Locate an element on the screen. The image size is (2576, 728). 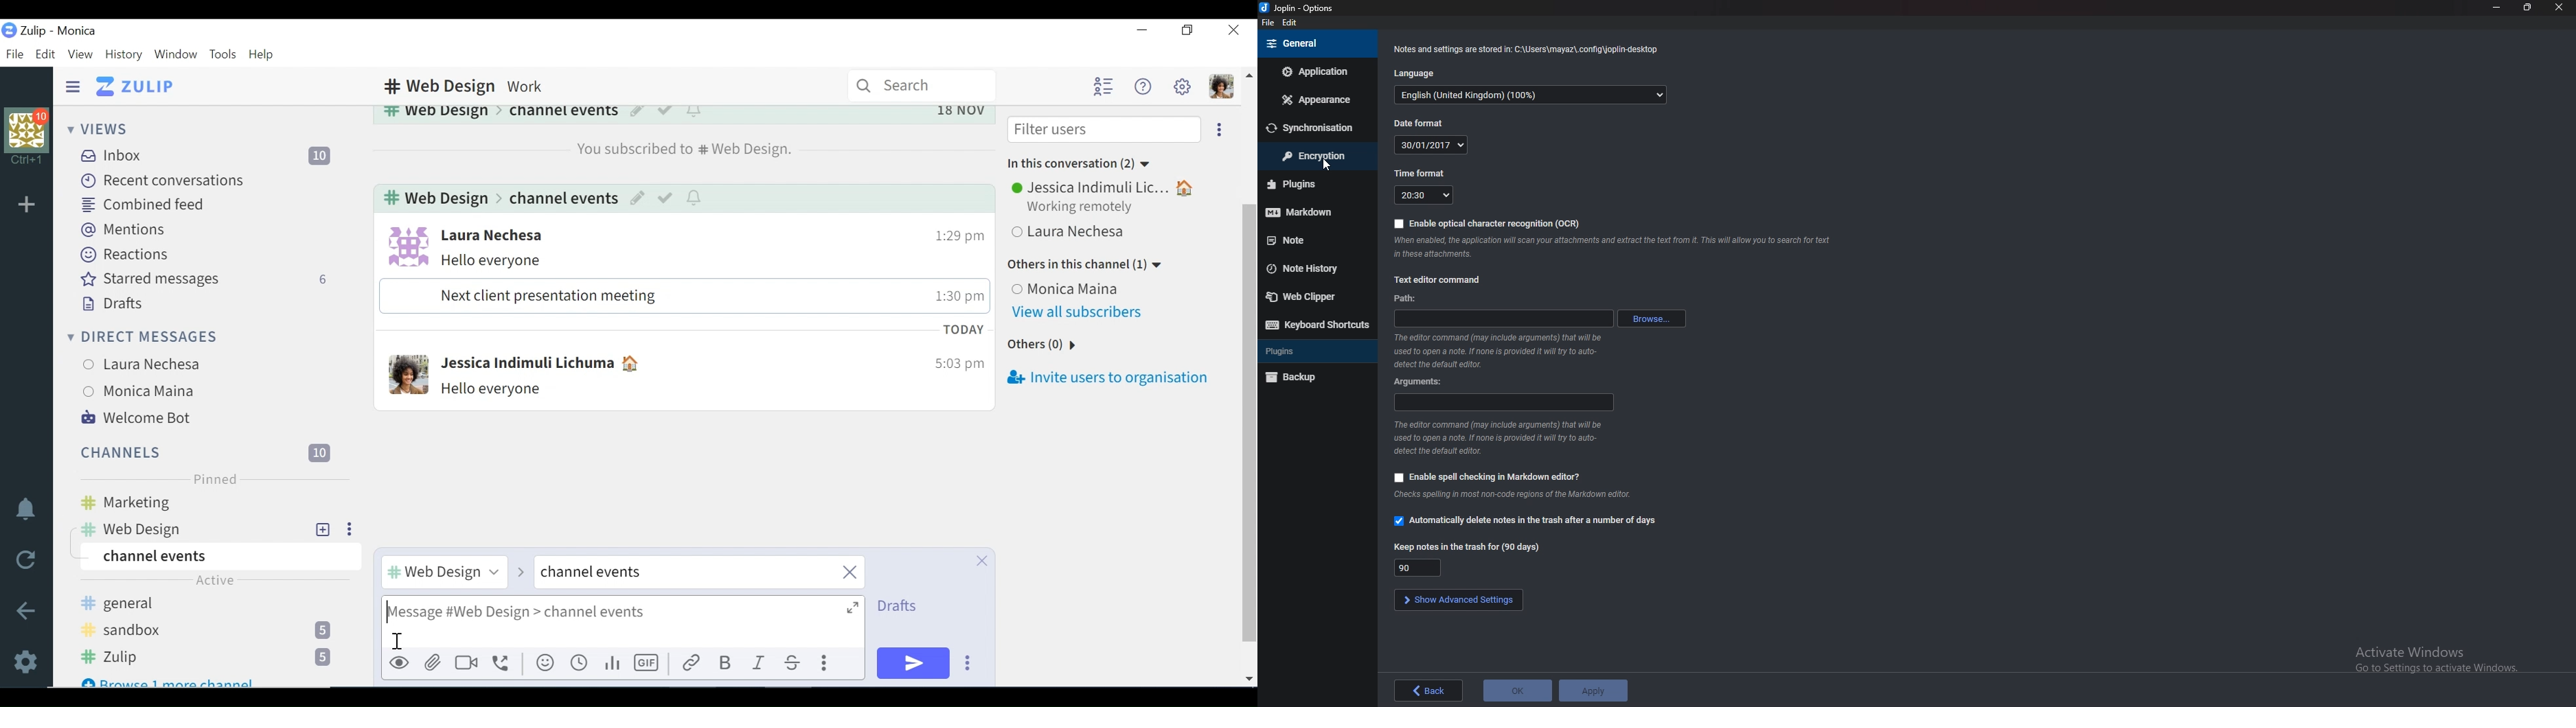
message text is located at coordinates (551, 297).